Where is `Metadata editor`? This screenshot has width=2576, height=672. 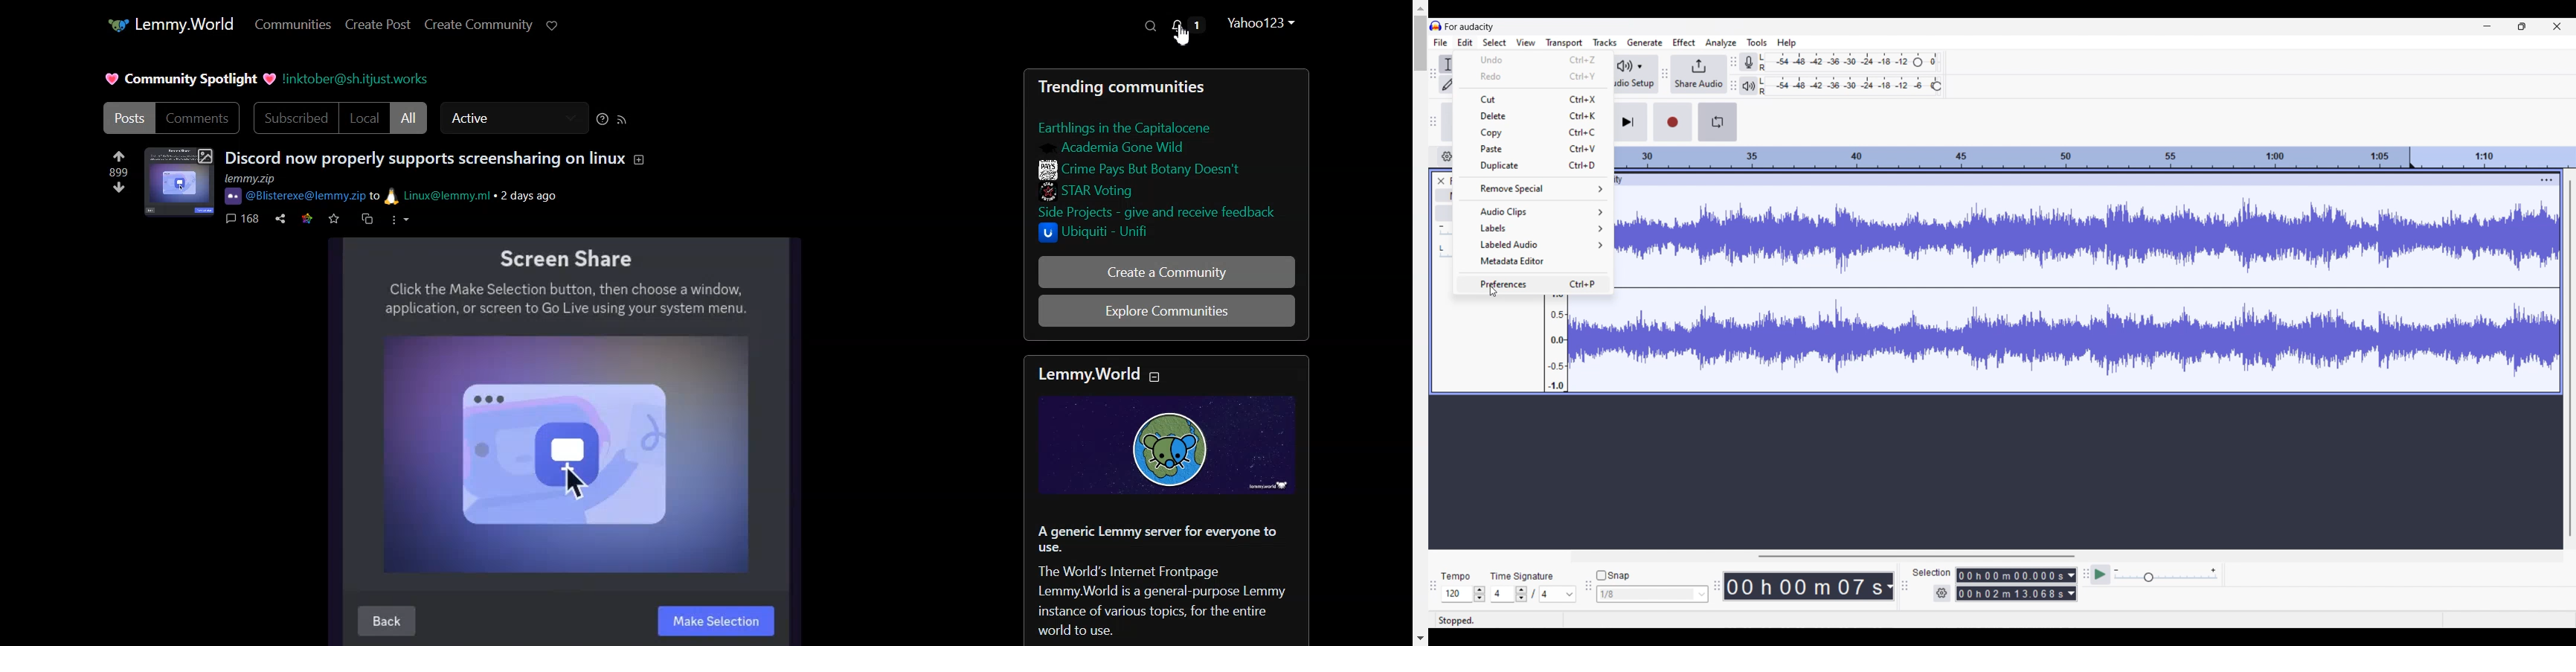
Metadata editor is located at coordinates (1533, 261).